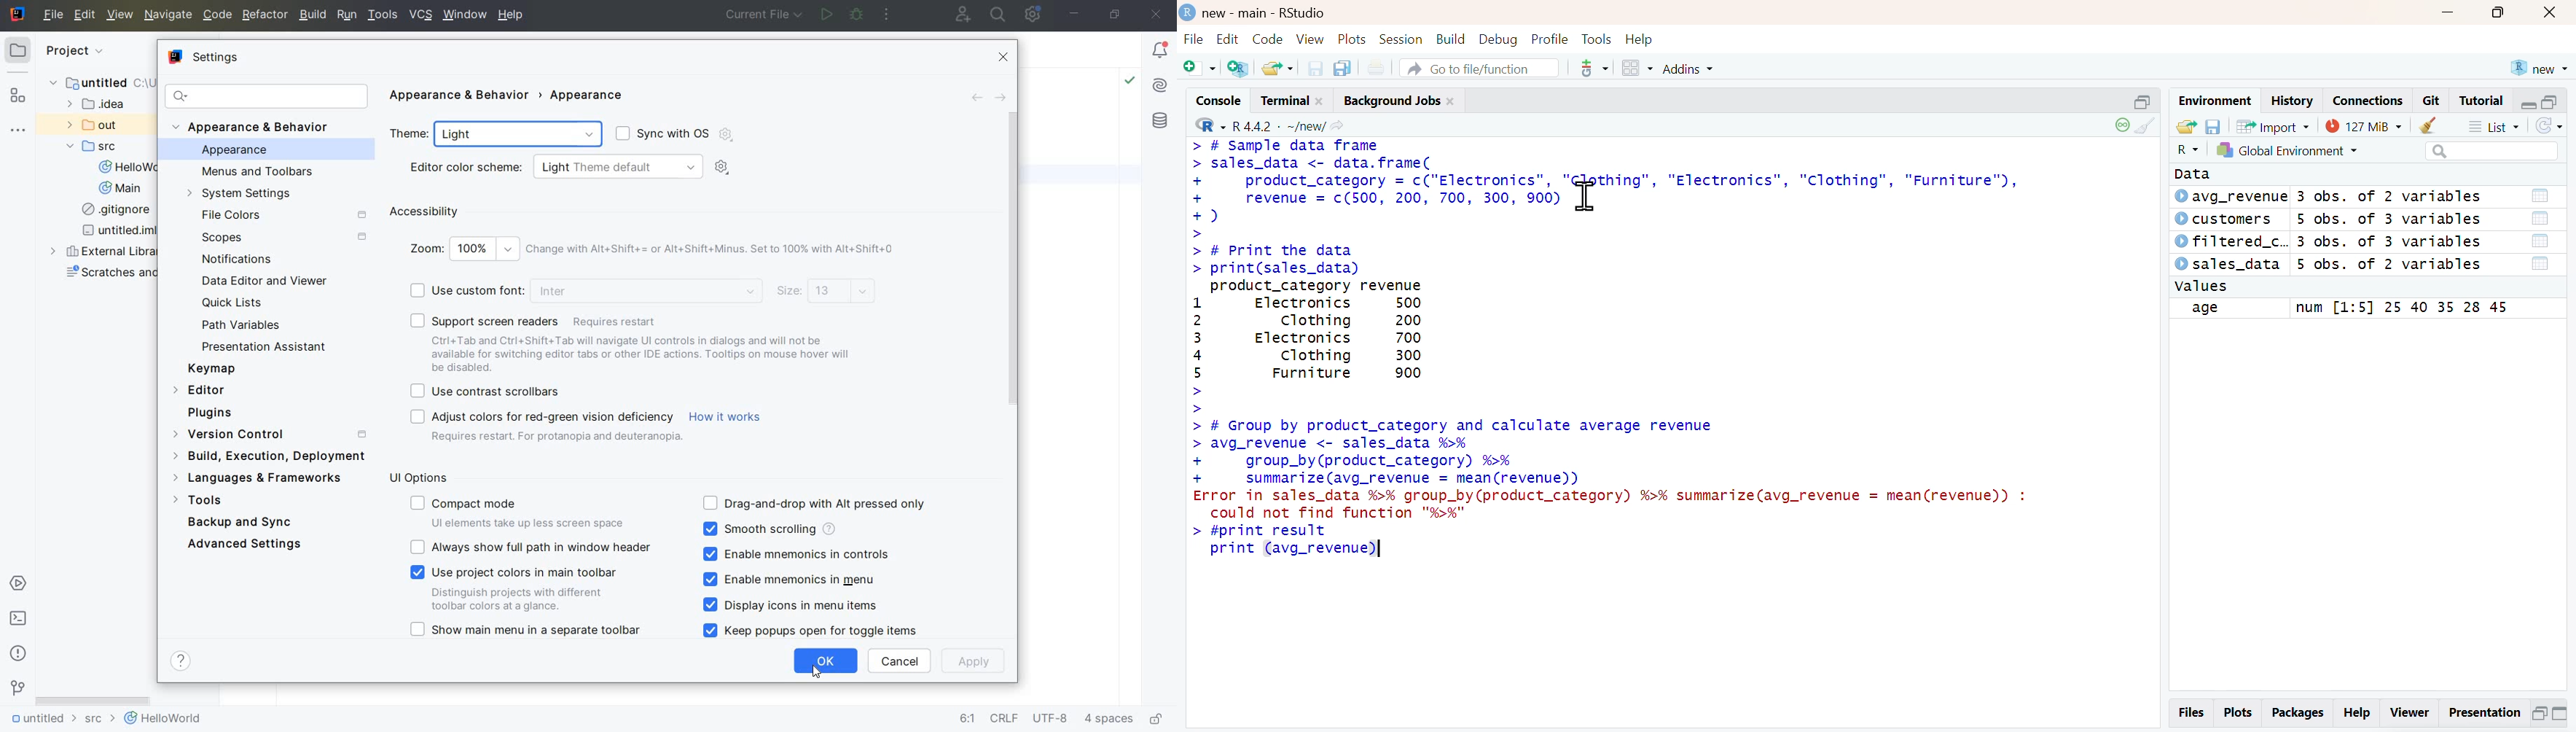  I want to click on Code, so click(1267, 40).